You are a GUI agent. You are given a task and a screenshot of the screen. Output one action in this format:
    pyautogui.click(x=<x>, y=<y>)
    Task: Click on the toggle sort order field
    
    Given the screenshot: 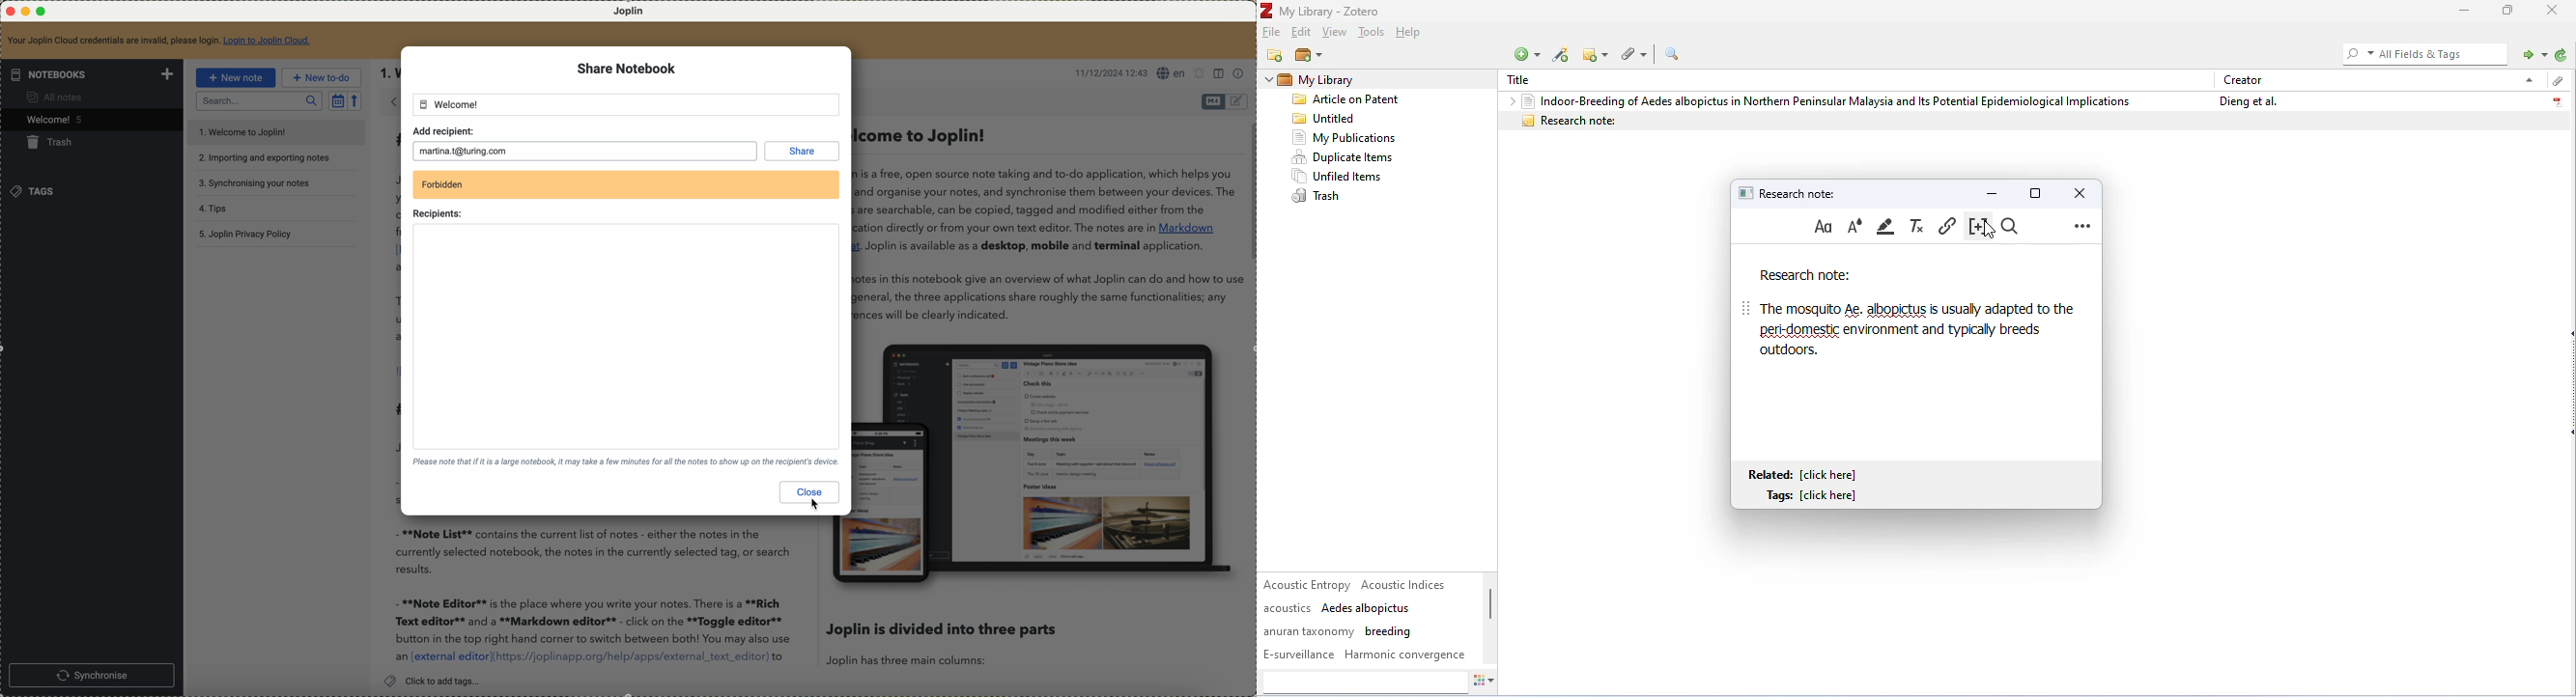 What is the action you would take?
    pyautogui.click(x=338, y=101)
    